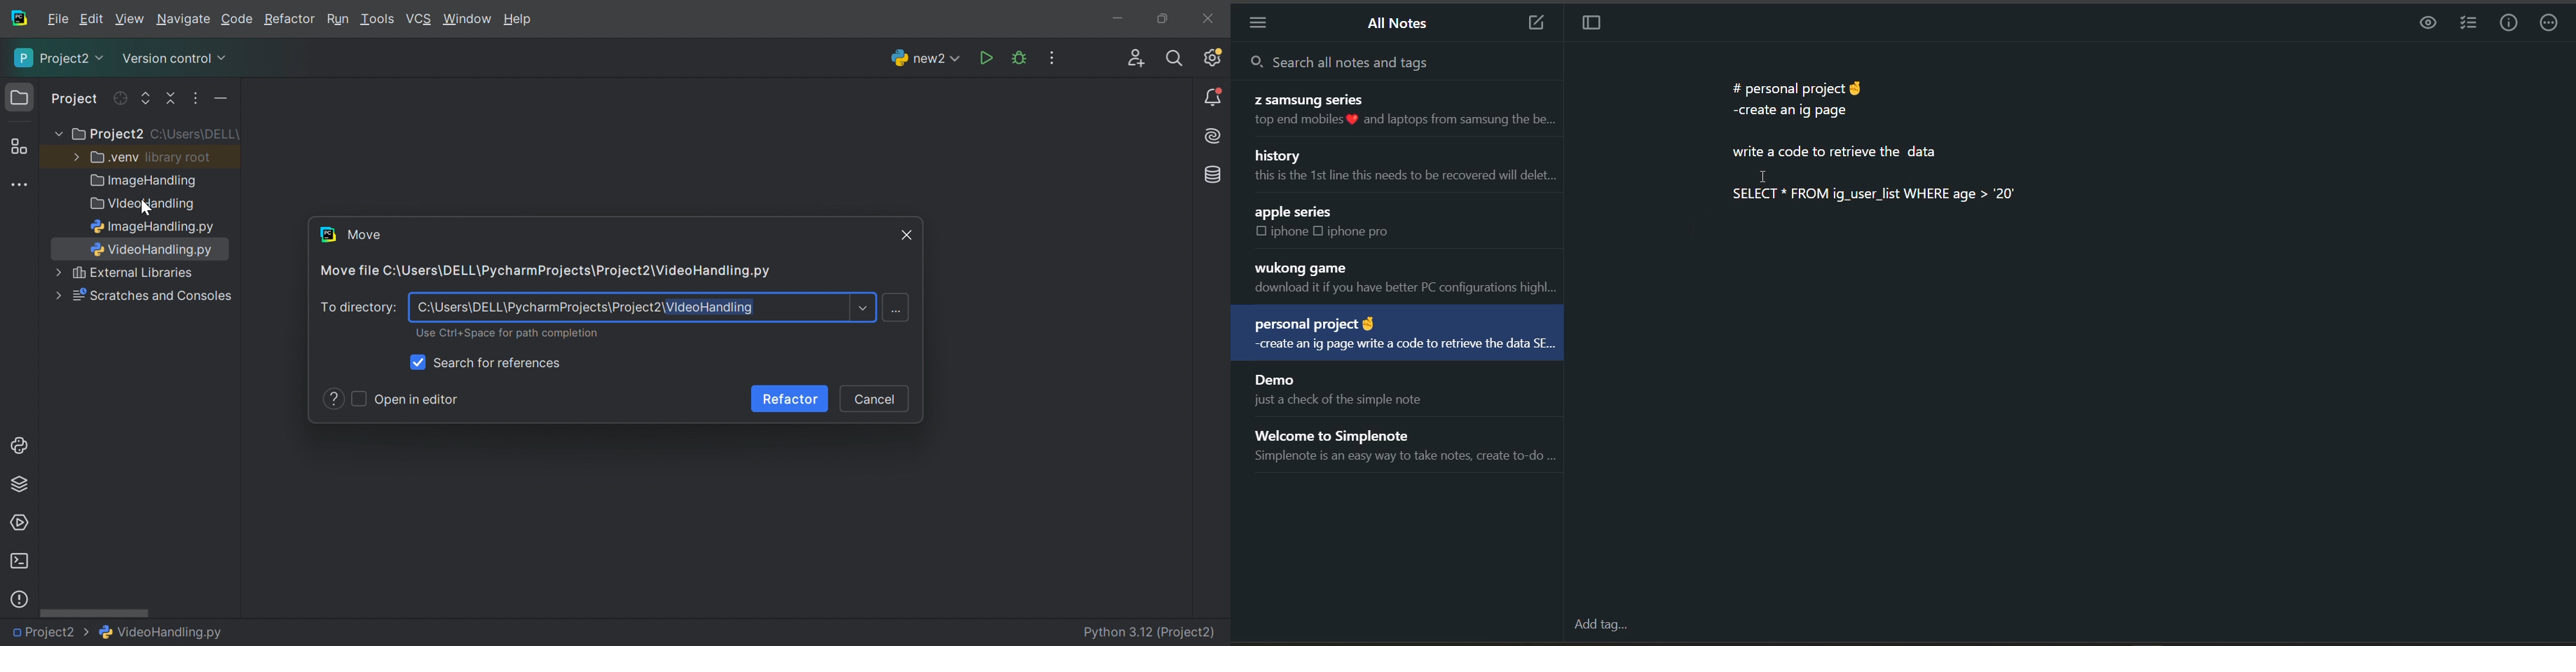 This screenshot has height=672, width=2576. Describe the element at coordinates (420, 19) in the screenshot. I see `VCS` at that location.